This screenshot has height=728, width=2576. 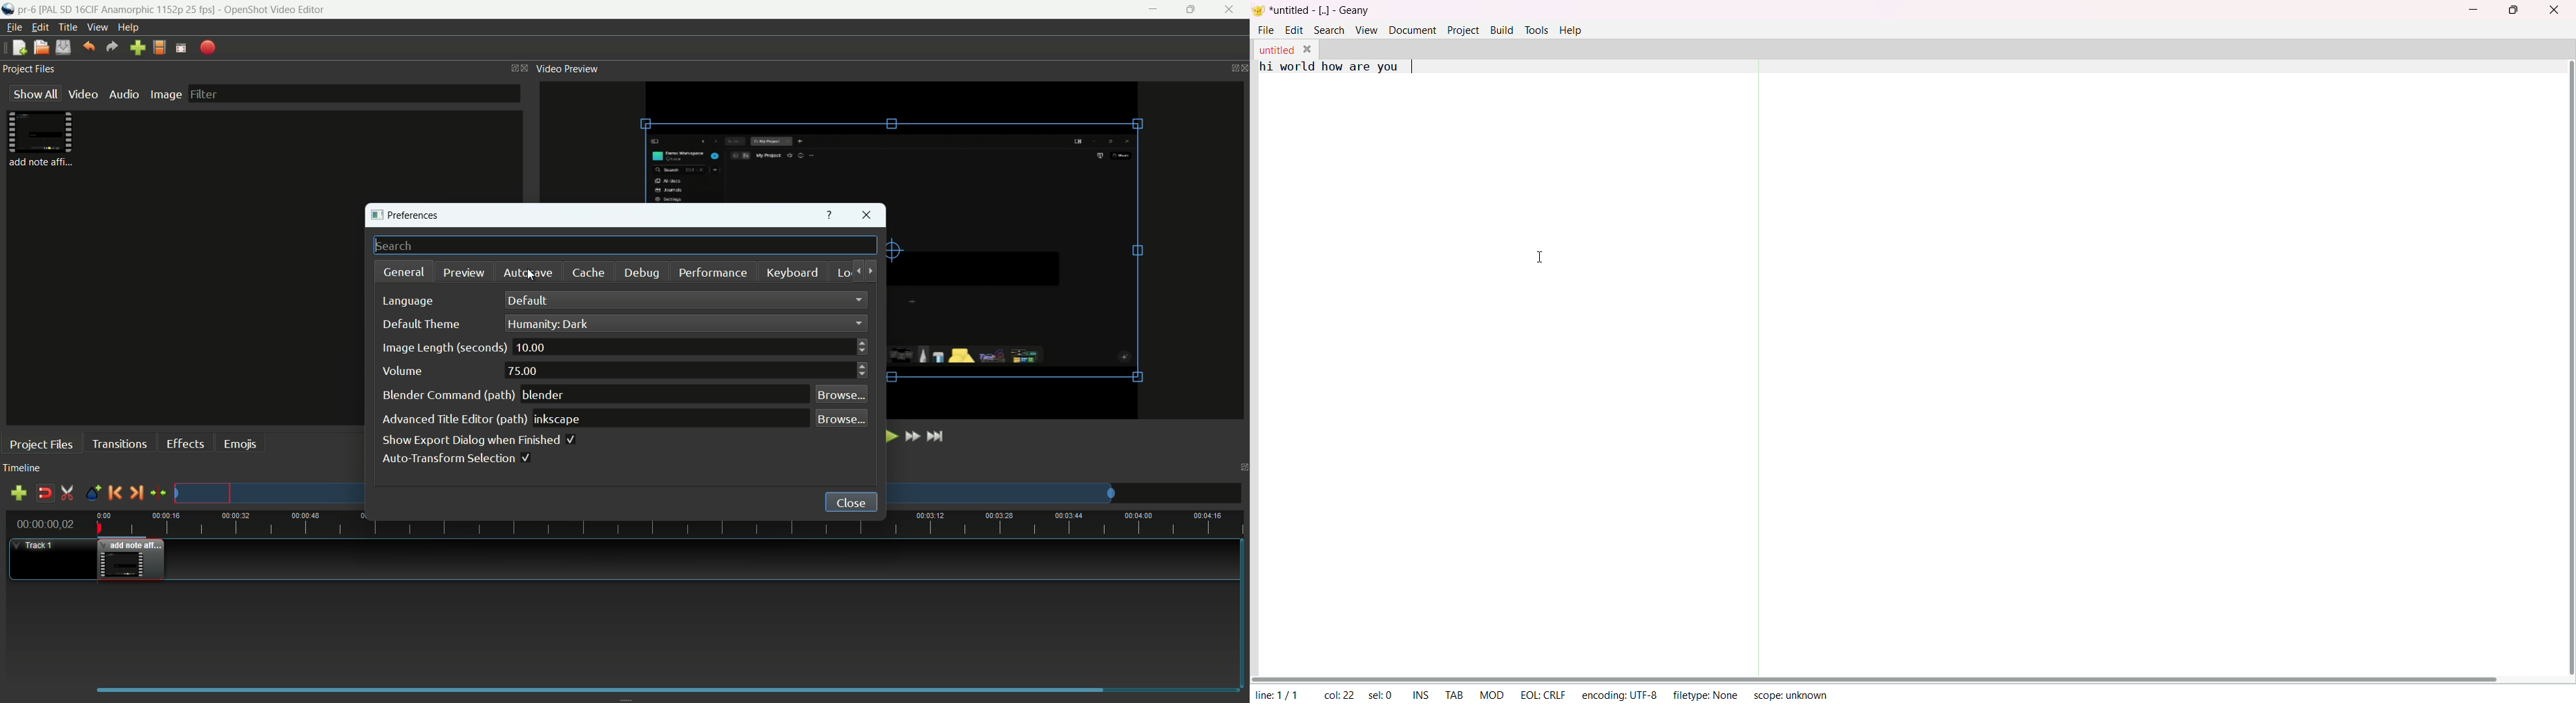 I want to click on save file, so click(x=64, y=48).